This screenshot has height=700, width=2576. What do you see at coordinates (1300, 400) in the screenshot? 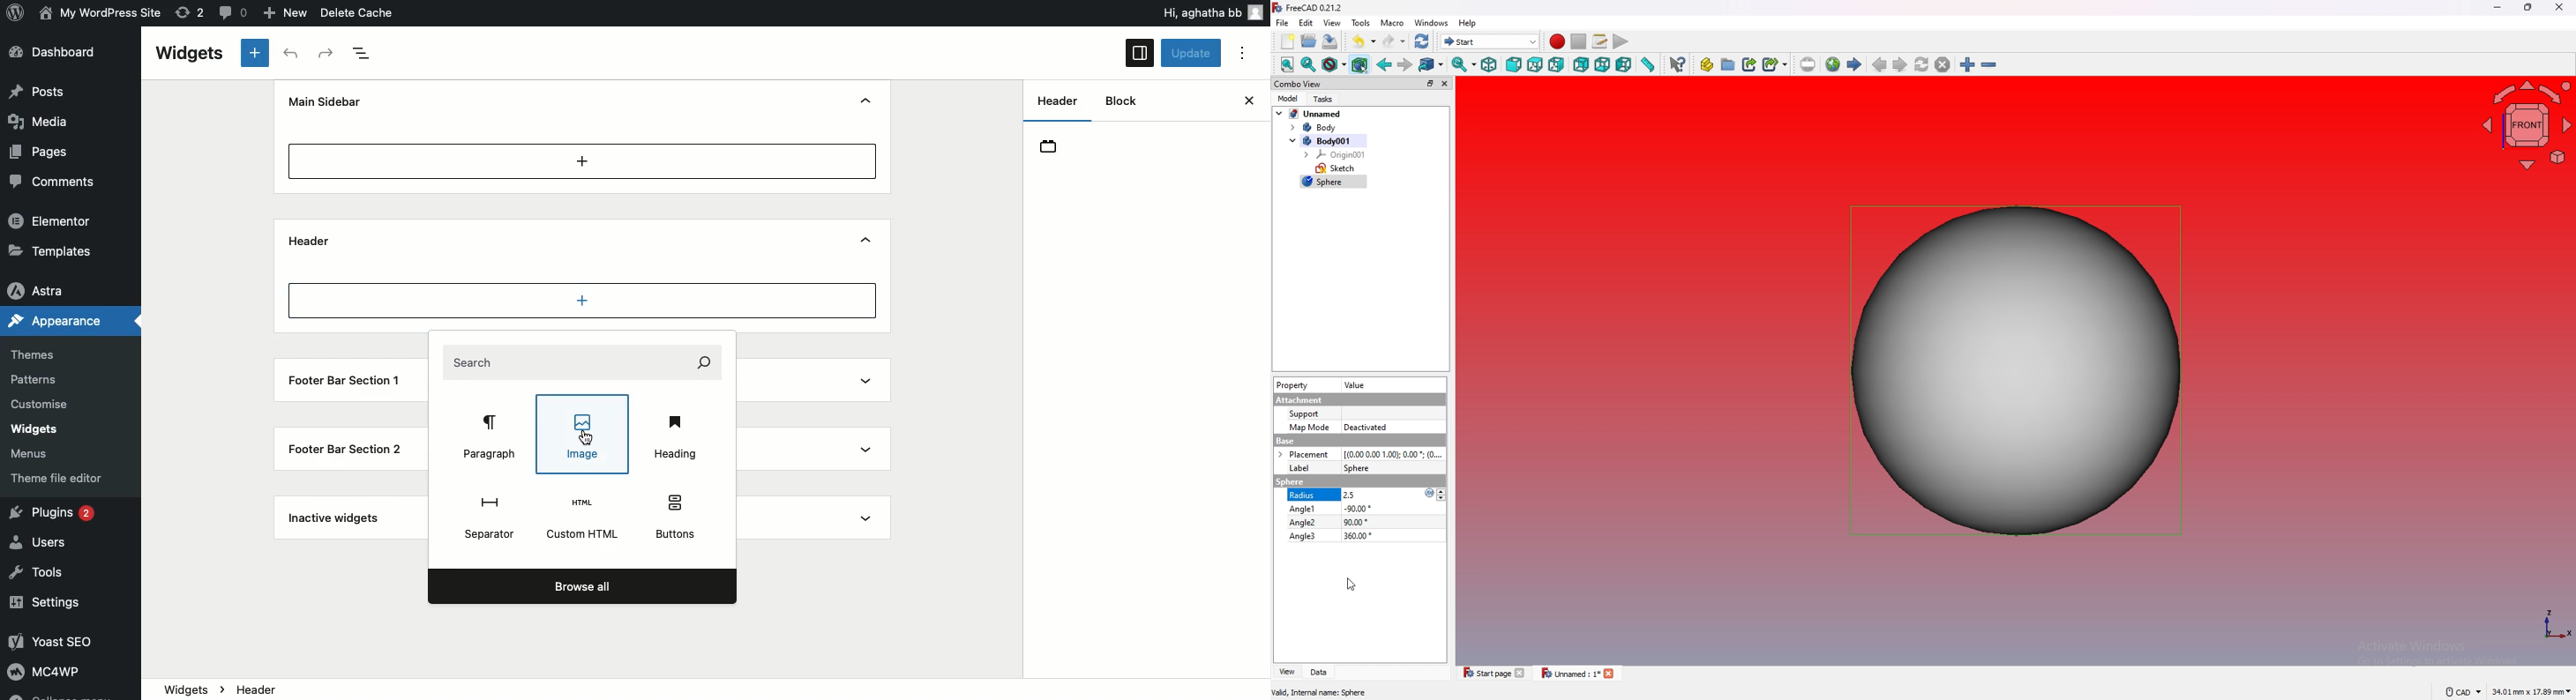
I see `Attachment` at bounding box center [1300, 400].